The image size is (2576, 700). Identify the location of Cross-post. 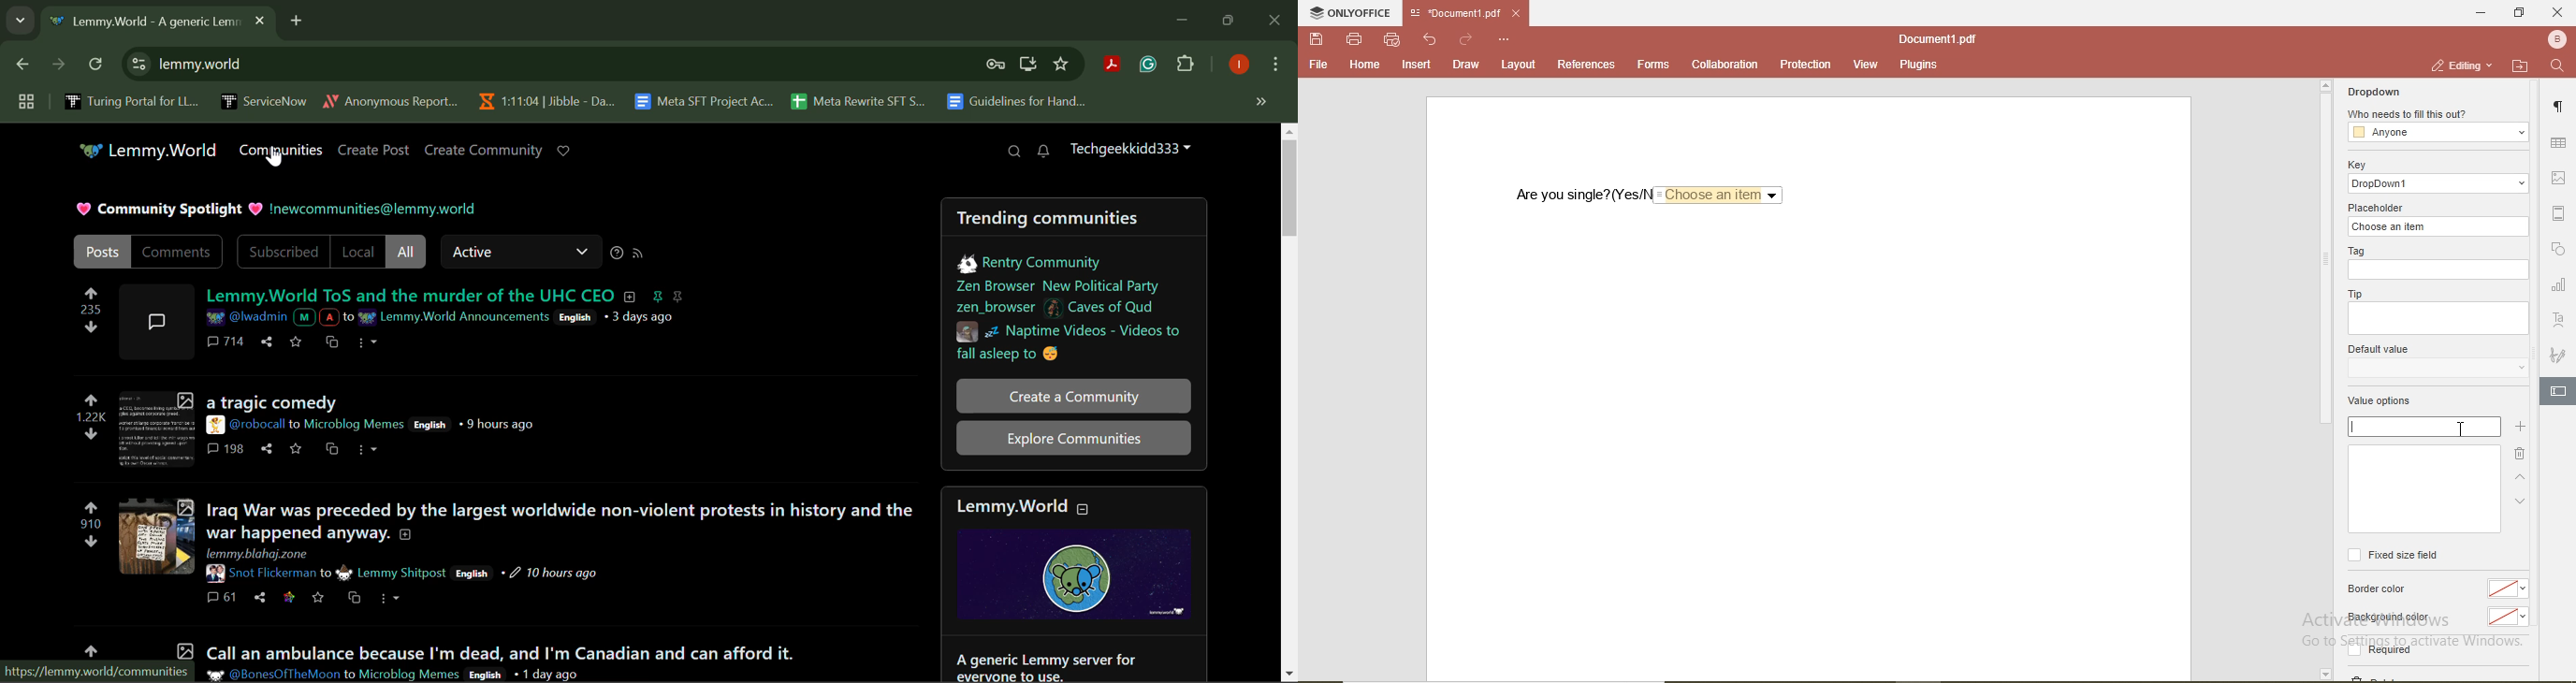
(332, 341).